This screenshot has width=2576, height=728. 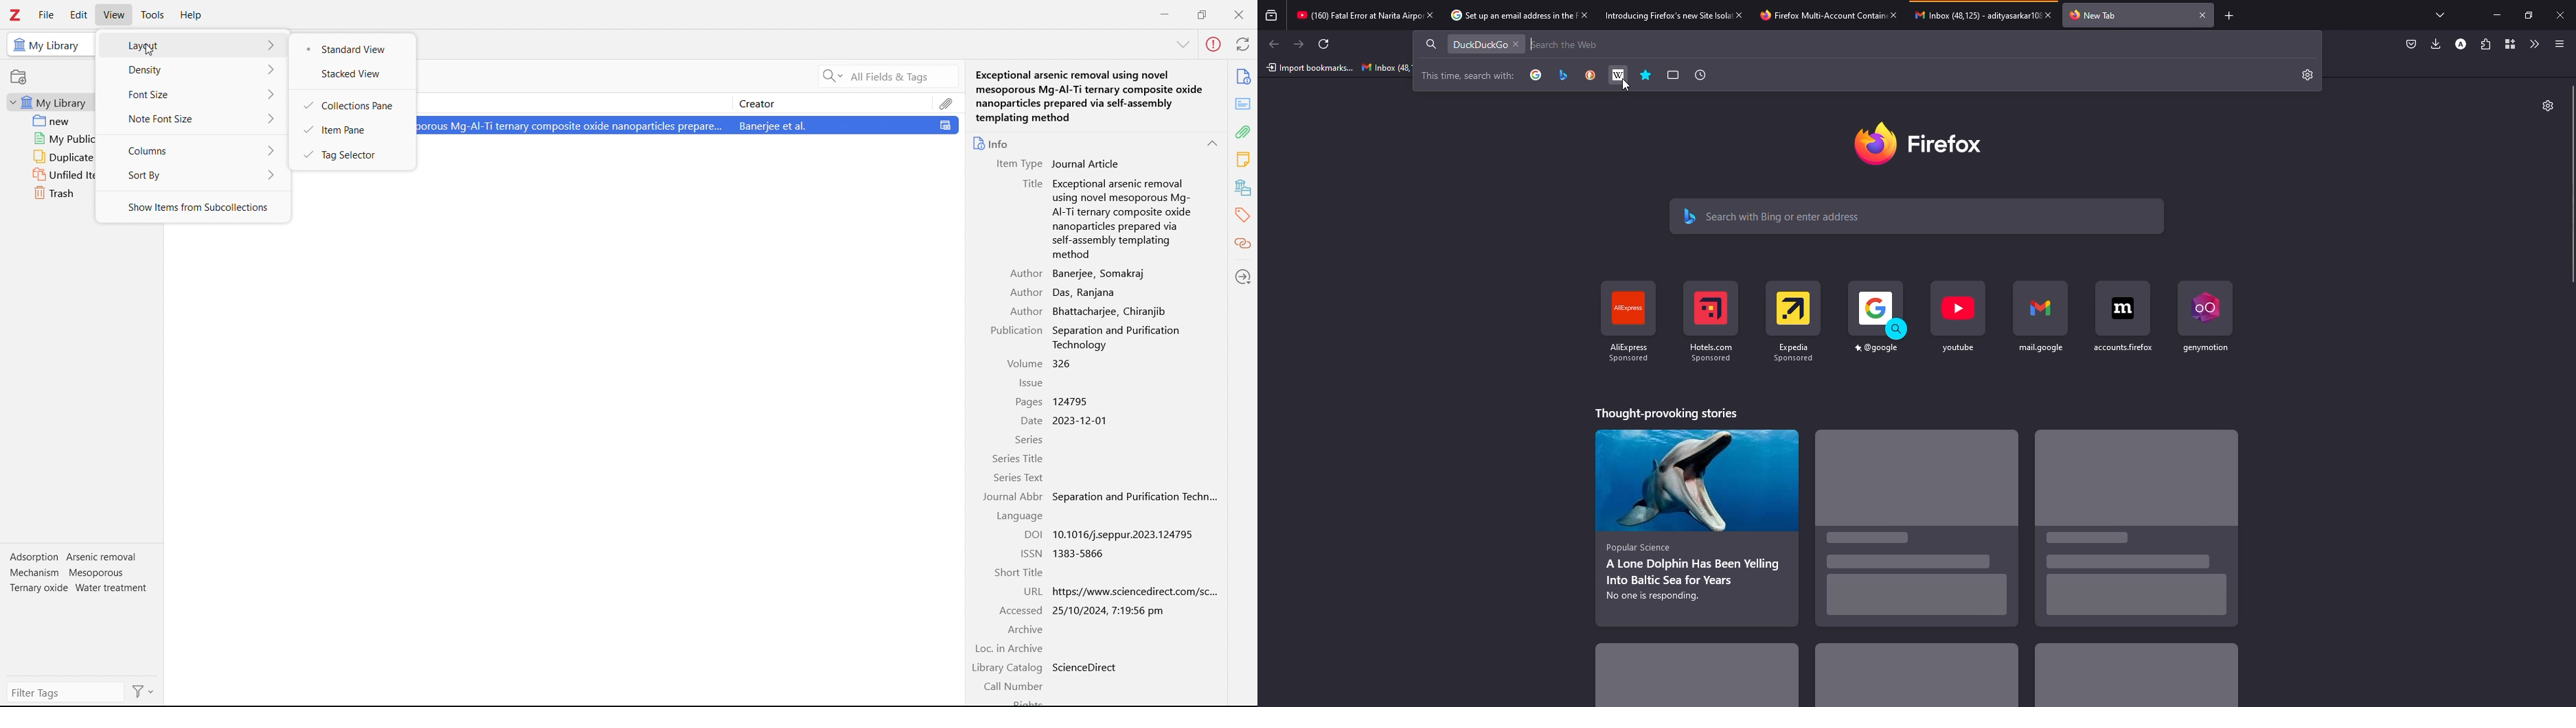 What do you see at coordinates (1586, 15) in the screenshot?
I see `close` at bounding box center [1586, 15].